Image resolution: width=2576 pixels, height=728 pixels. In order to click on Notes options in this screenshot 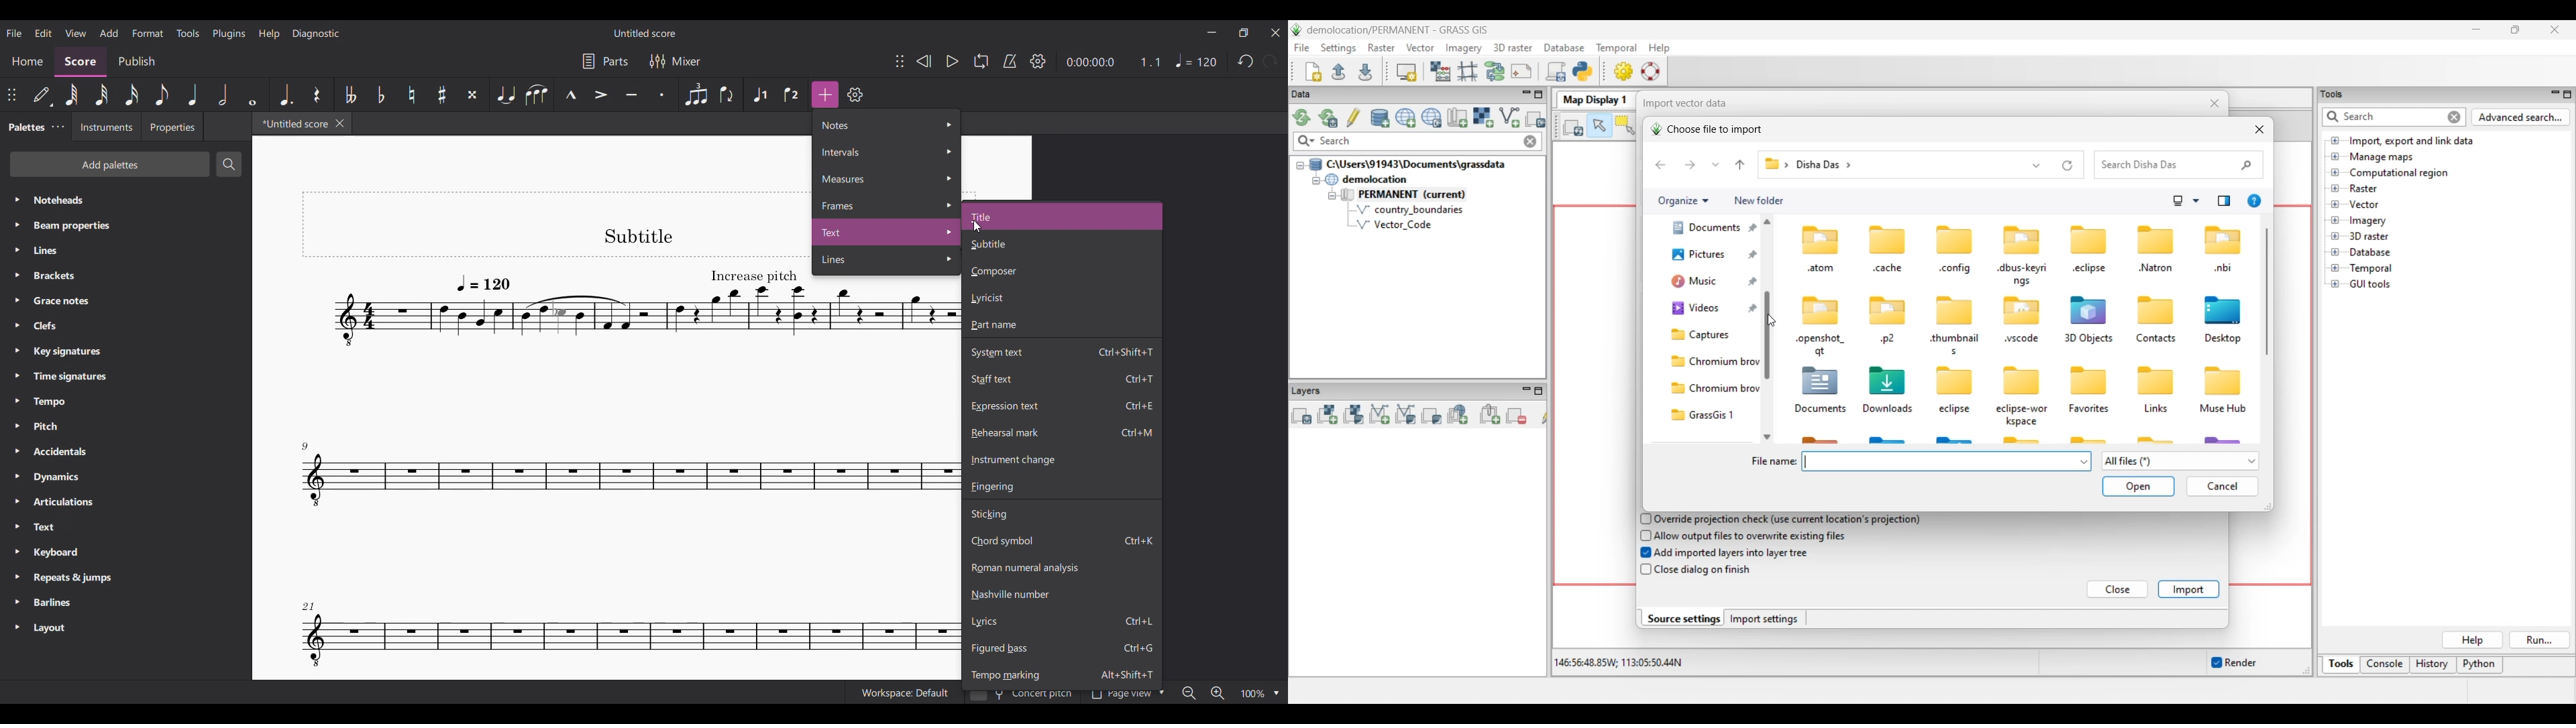, I will do `click(887, 125)`.